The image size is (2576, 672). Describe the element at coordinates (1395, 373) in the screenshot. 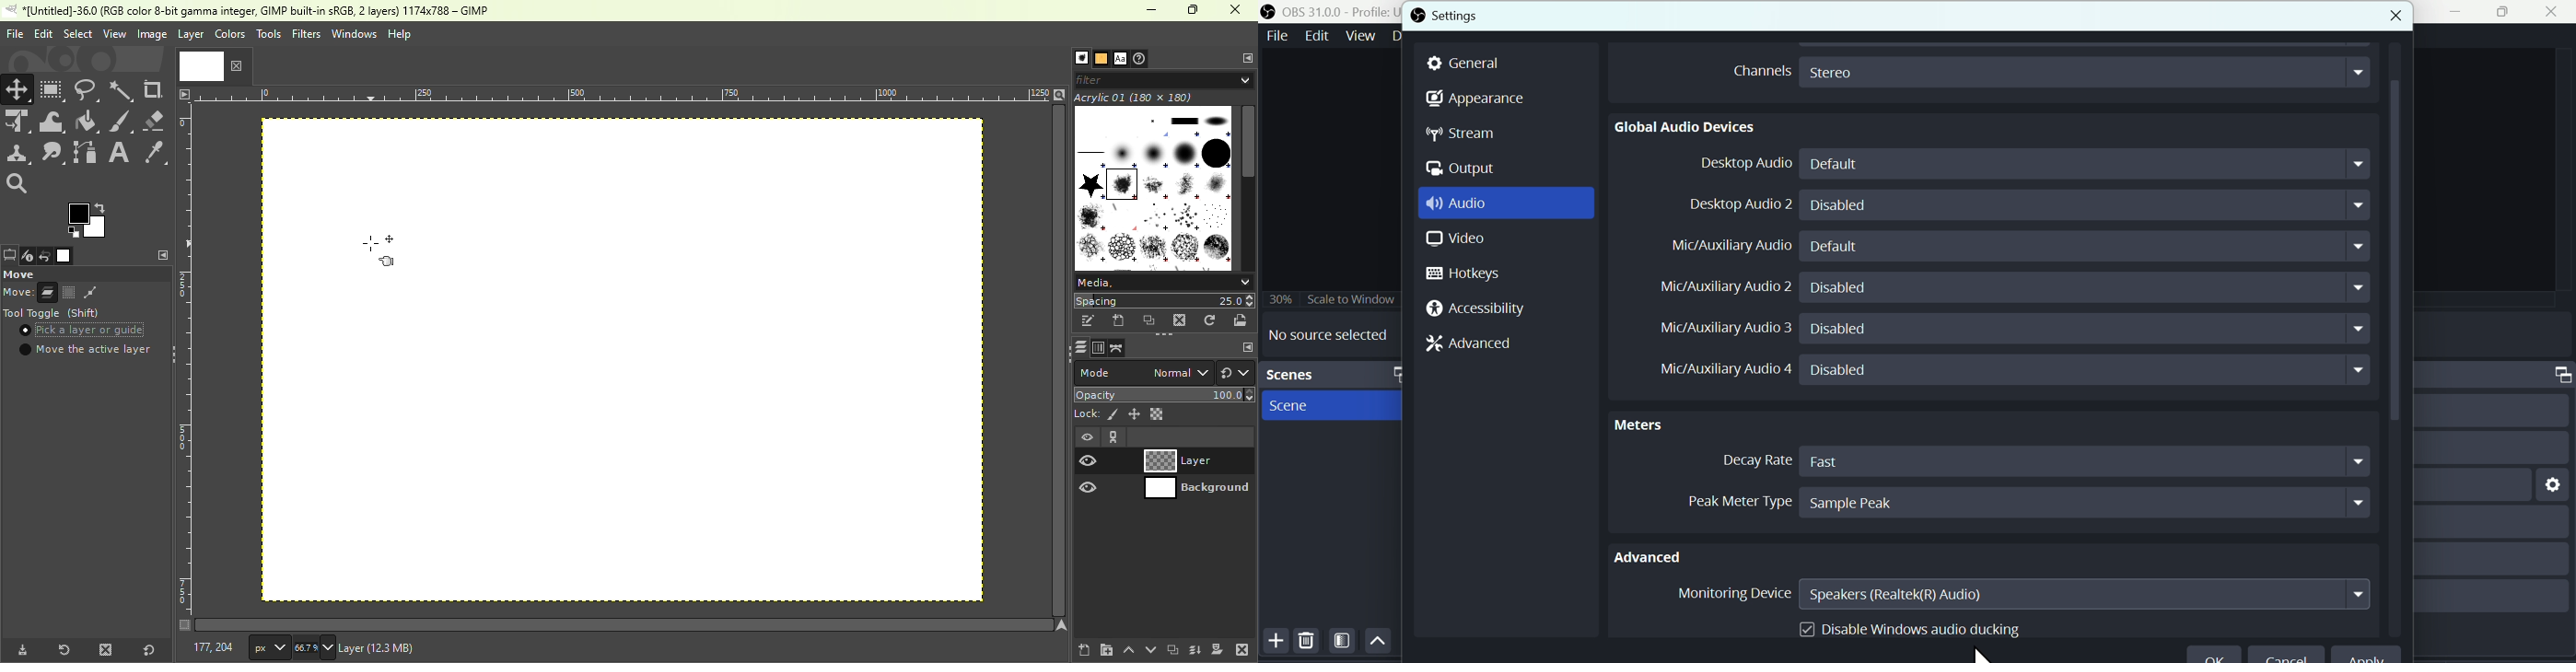

I see `maximize` at that location.